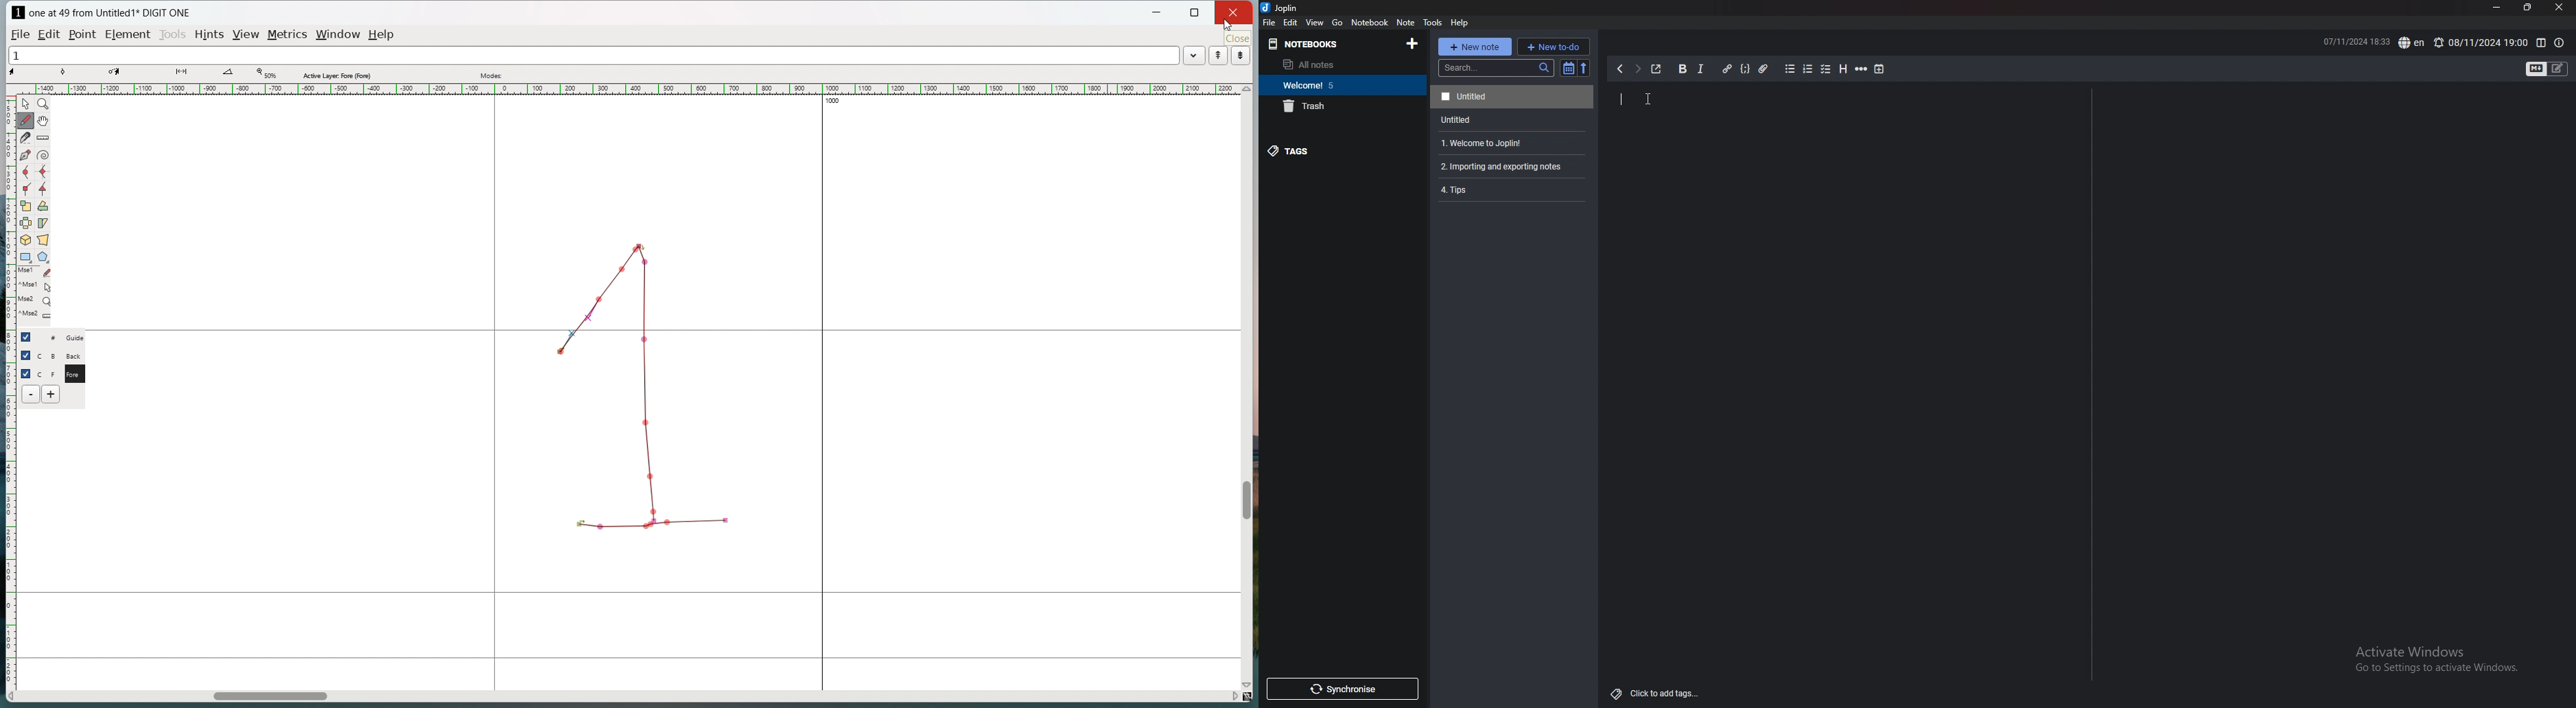 Image resolution: width=2576 pixels, height=728 pixels. What do you see at coordinates (1510, 189) in the screenshot?
I see `4.Tips.` at bounding box center [1510, 189].